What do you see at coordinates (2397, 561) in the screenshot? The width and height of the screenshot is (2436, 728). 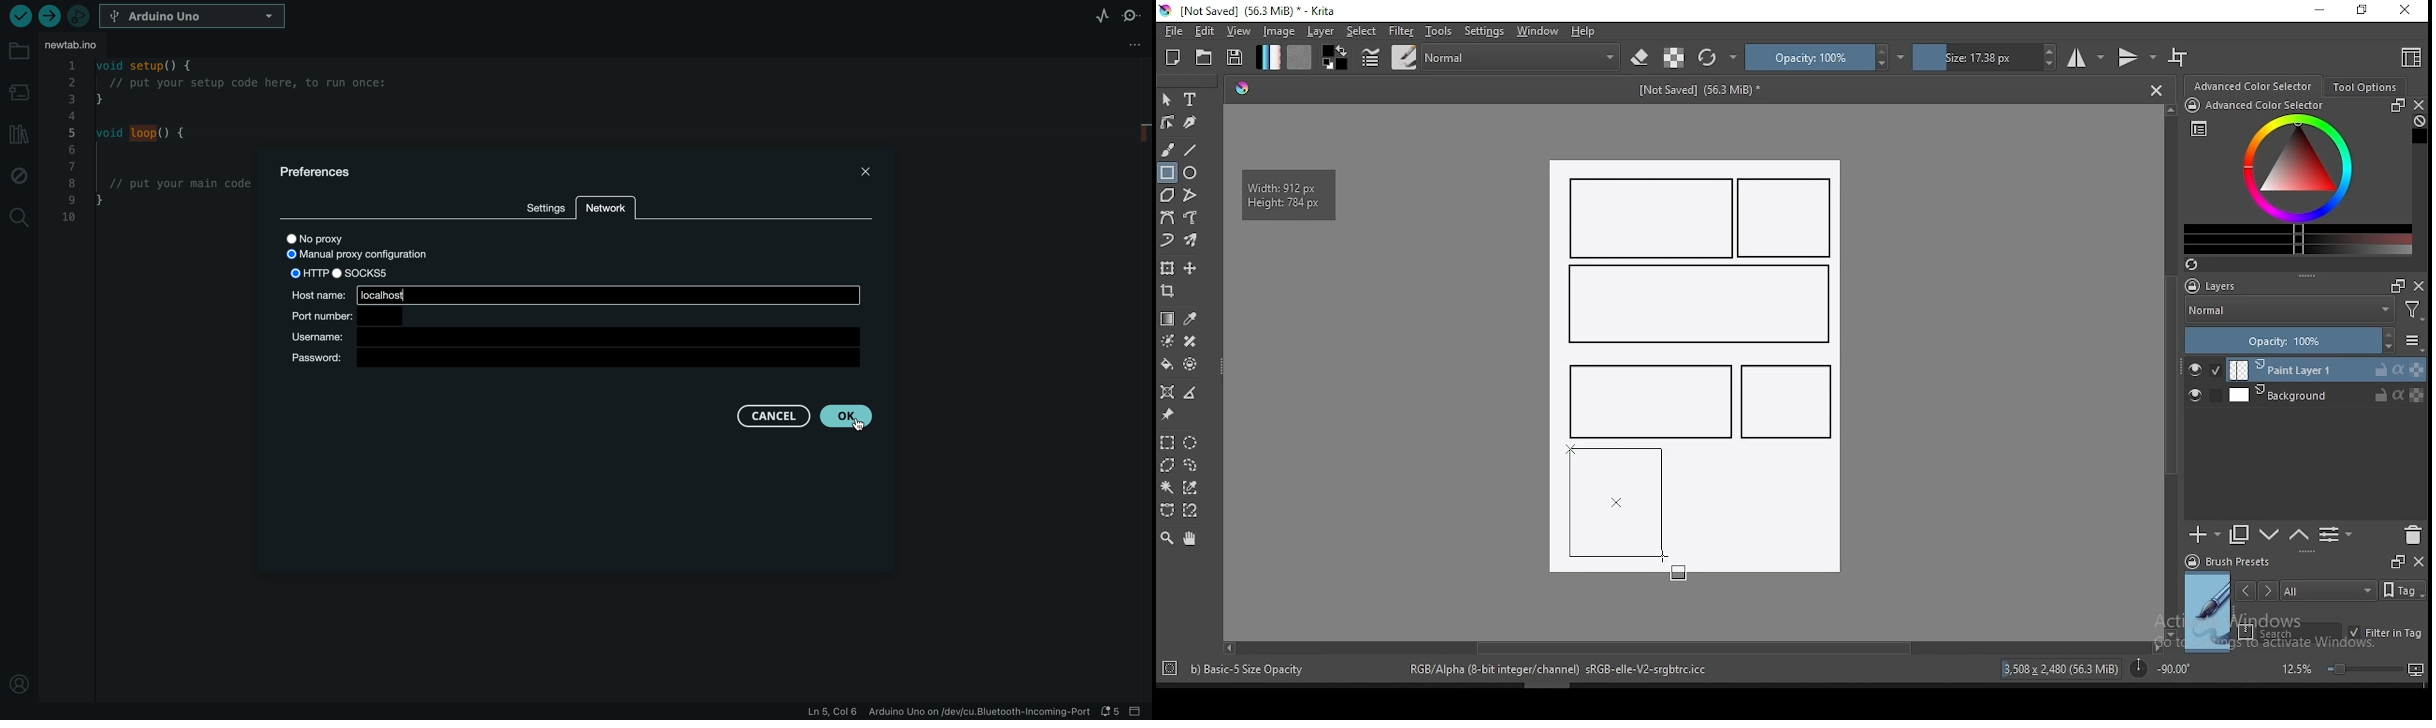 I see `Frames` at bounding box center [2397, 561].